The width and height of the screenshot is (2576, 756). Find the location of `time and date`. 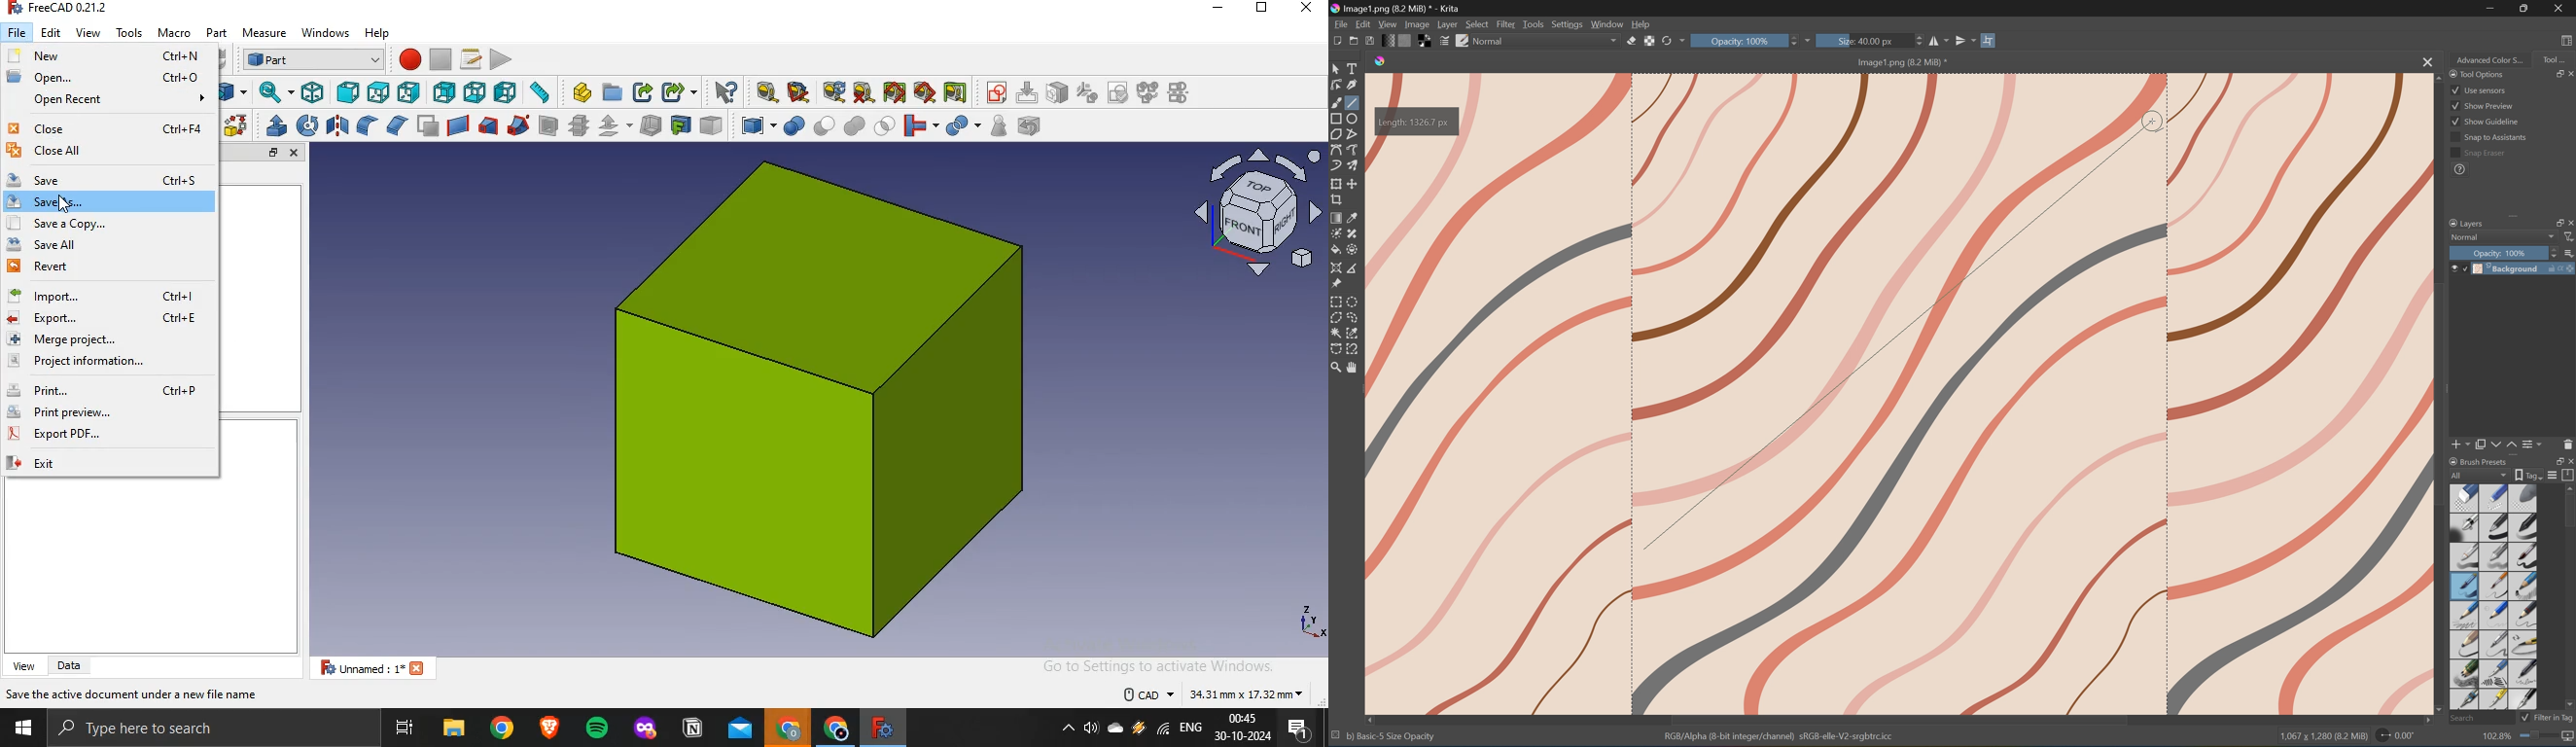

time and date is located at coordinates (1242, 730).